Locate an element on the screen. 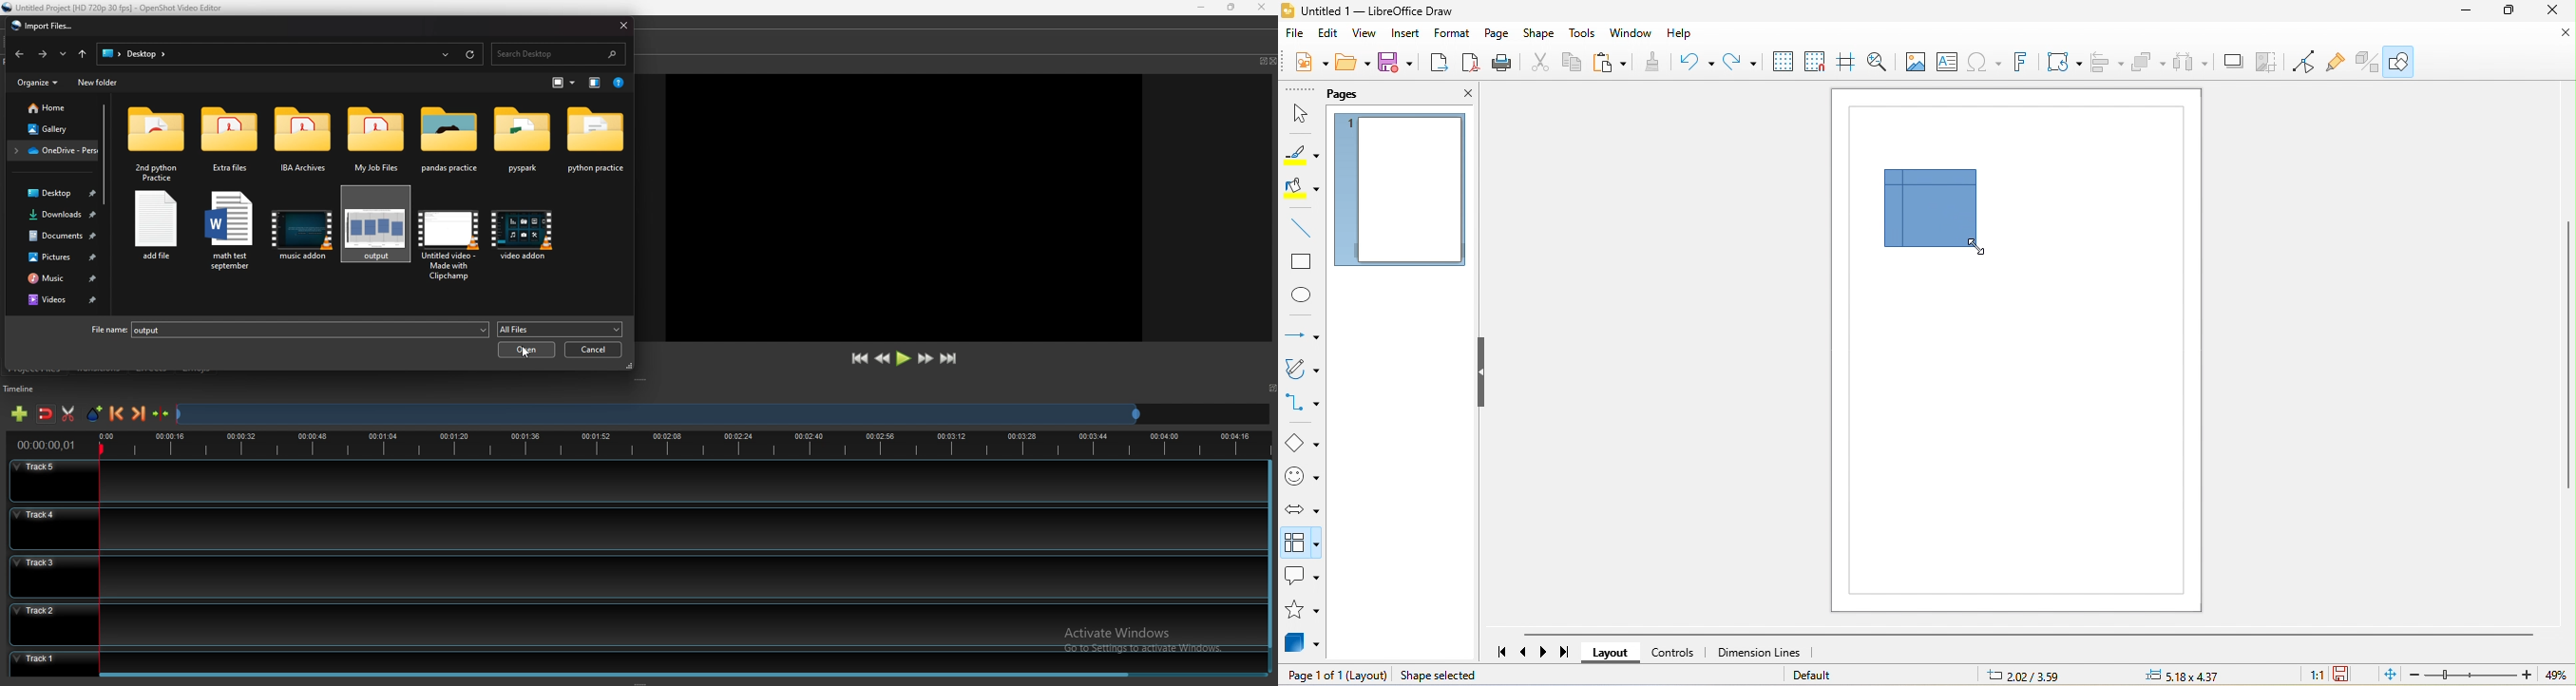  line is located at coordinates (1302, 229).